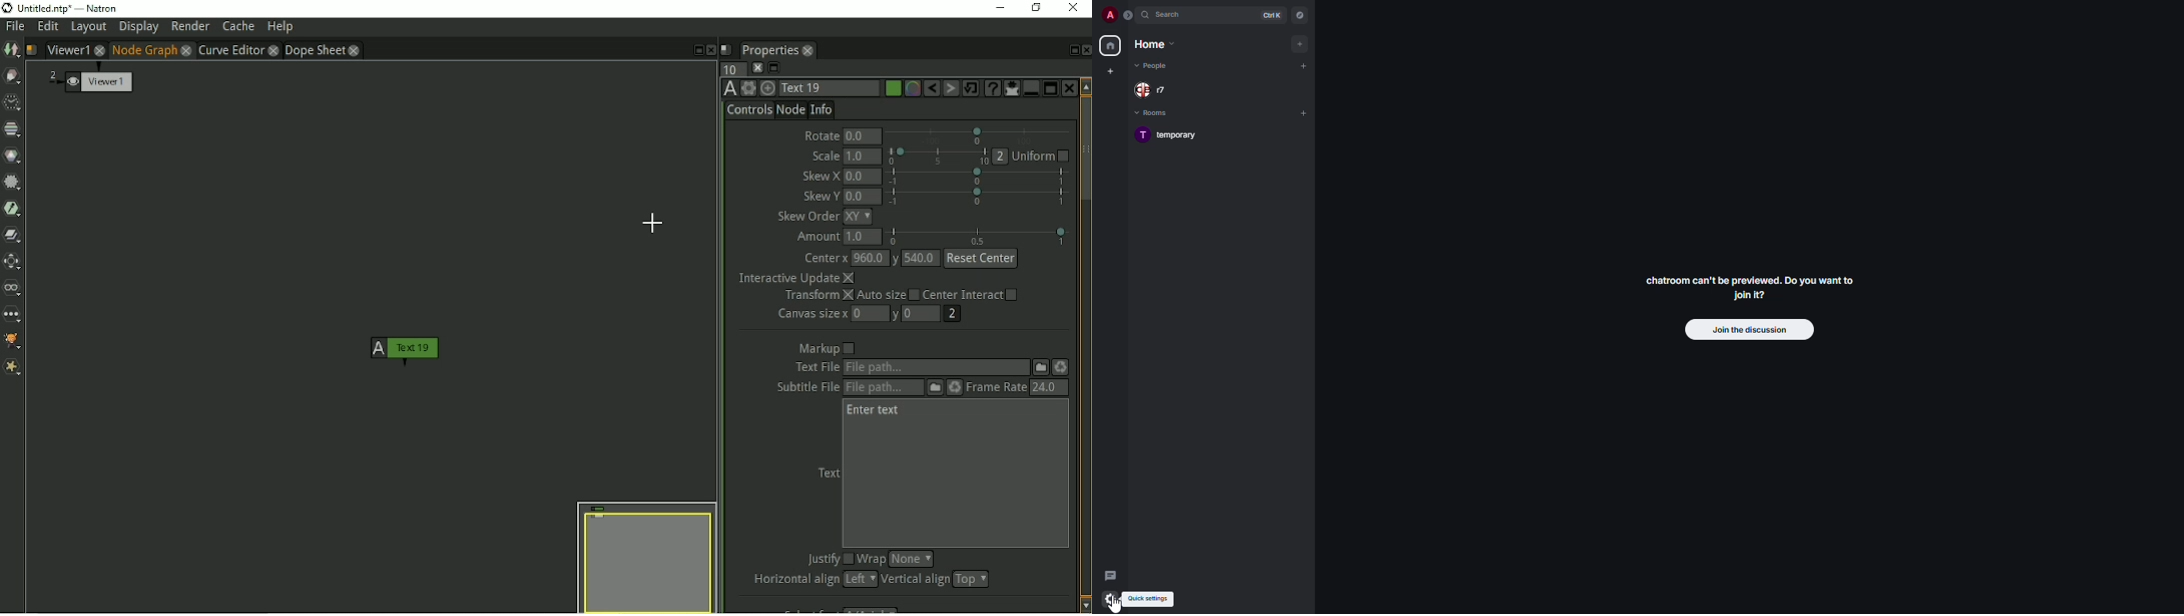  What do you see at coordinates (1750, 290) in the screenshot?
I see `chatroom can't be previewed` at bounding box center [1750, 290].